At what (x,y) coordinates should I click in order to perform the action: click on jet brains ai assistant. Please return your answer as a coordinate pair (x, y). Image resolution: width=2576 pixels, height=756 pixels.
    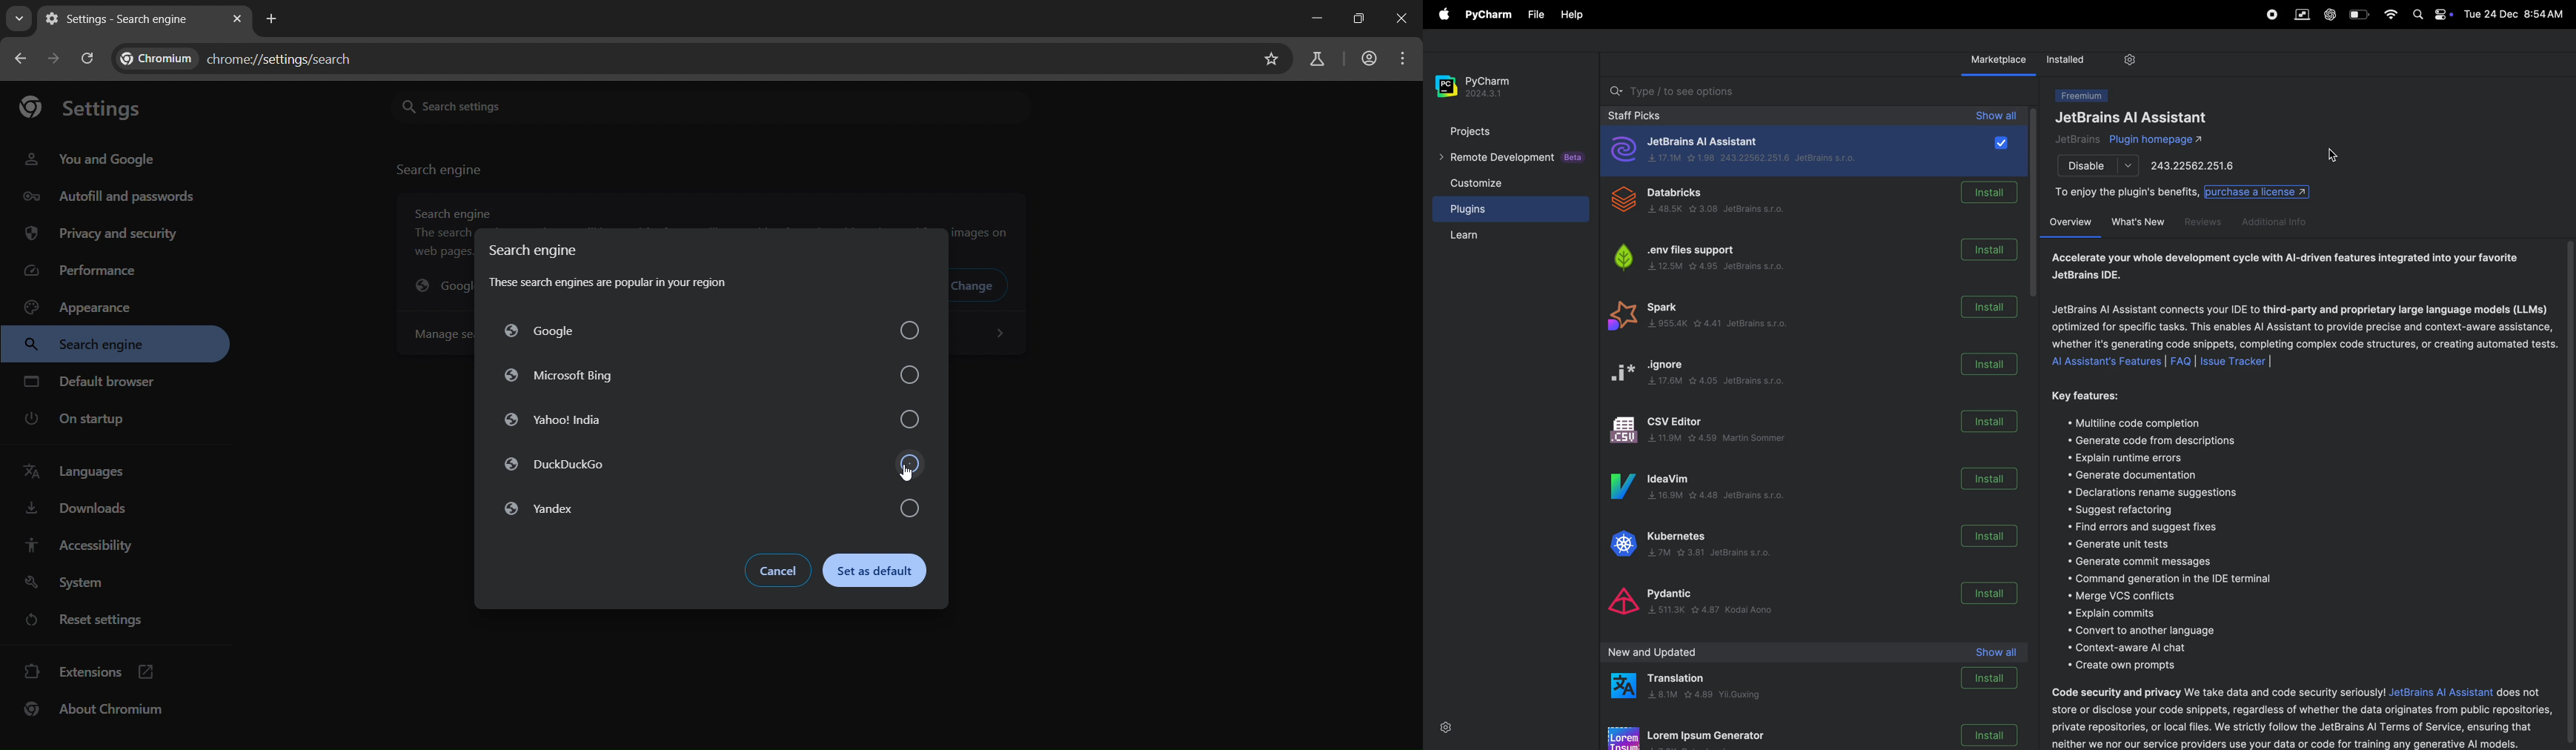
    Looking at the image, I should click on (2165, 116).